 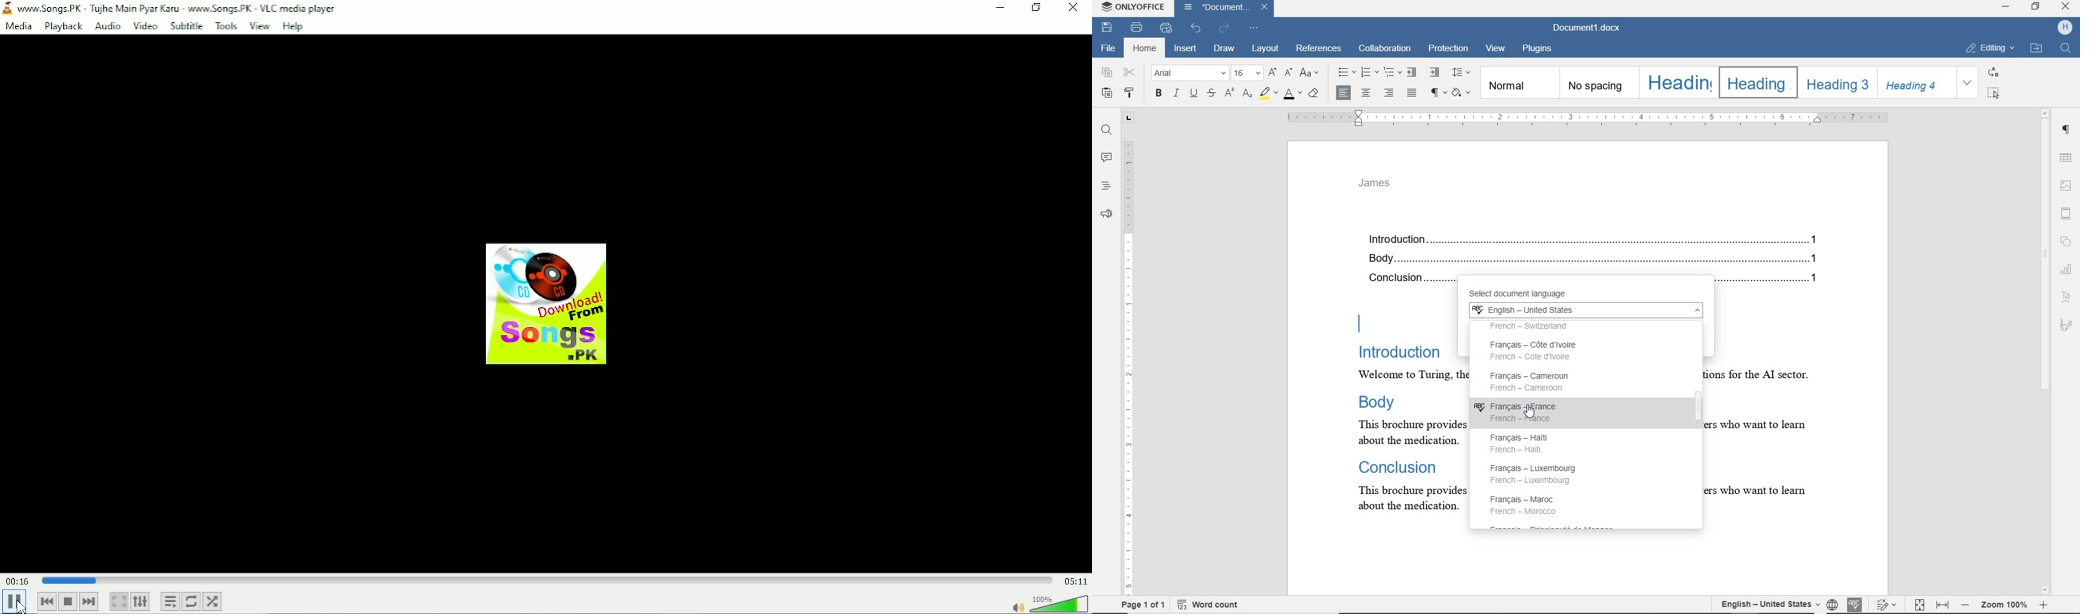 What do you see at coordinates (1166, 28) in the screenshot?
I see `quick print` at bounding box center [1166, 28].